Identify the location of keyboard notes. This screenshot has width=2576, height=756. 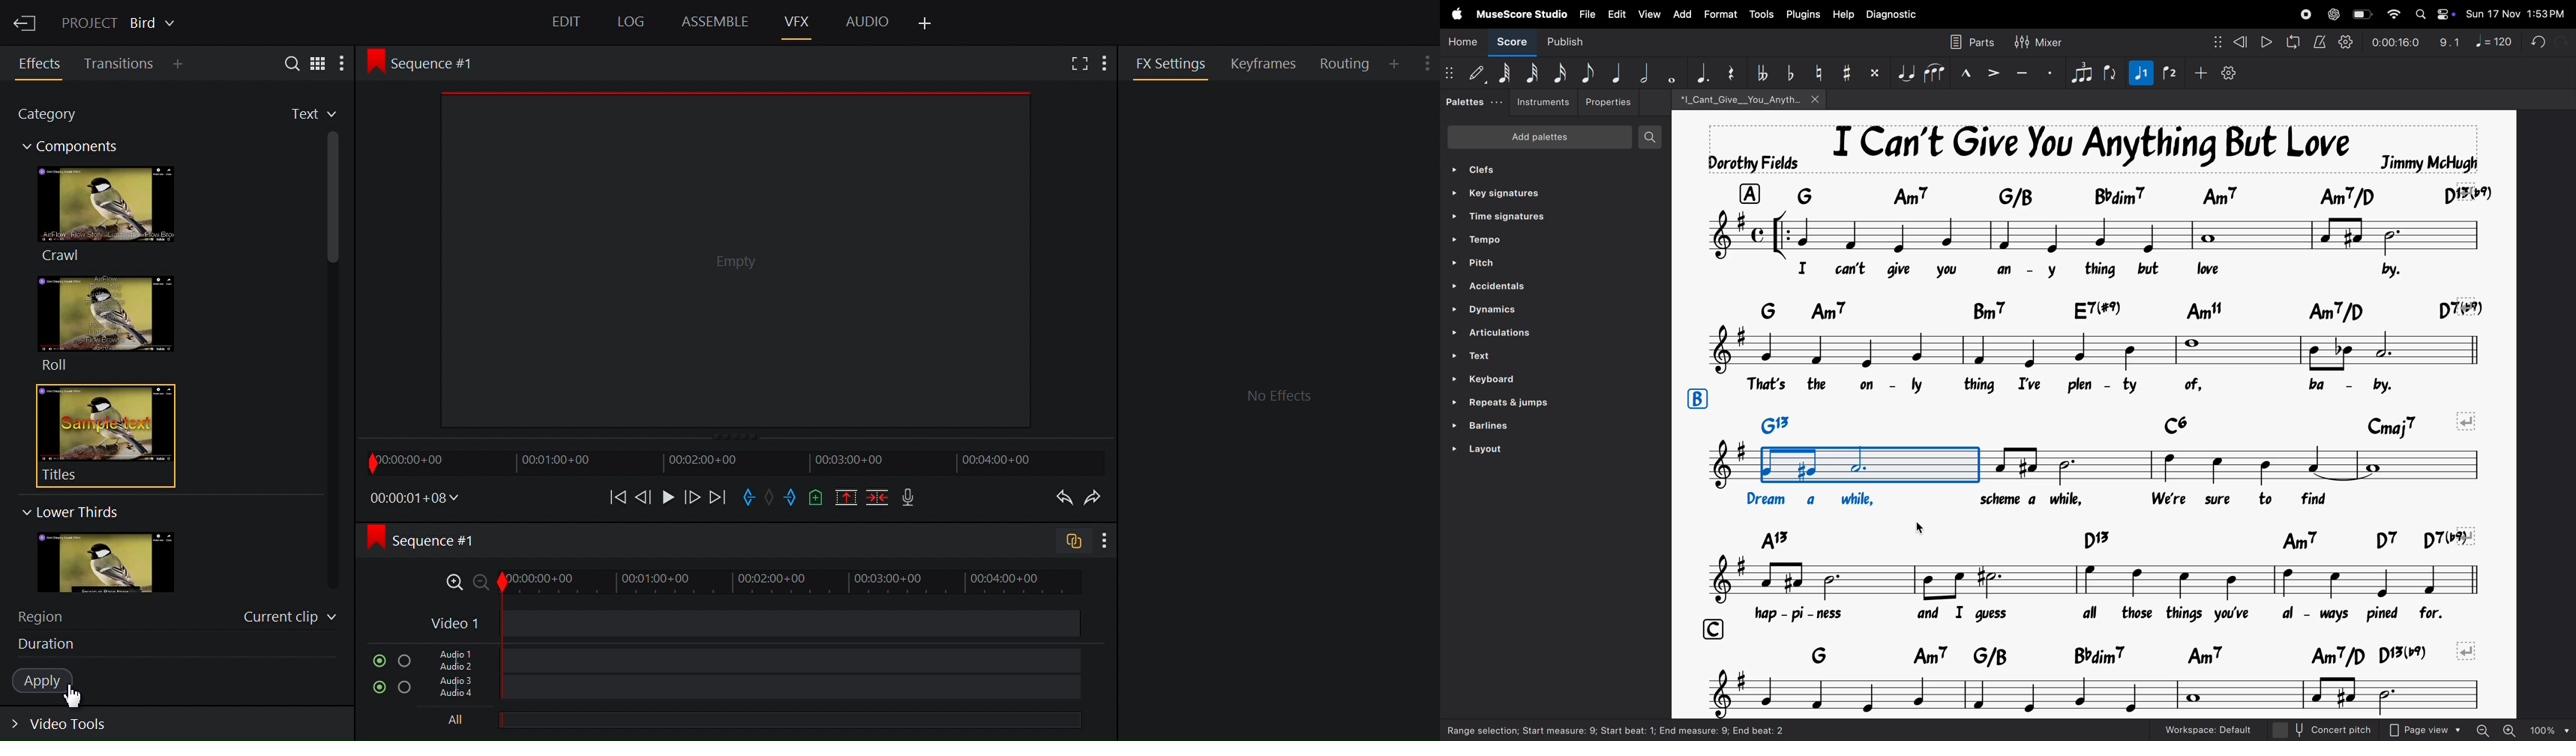
(2059, 310).